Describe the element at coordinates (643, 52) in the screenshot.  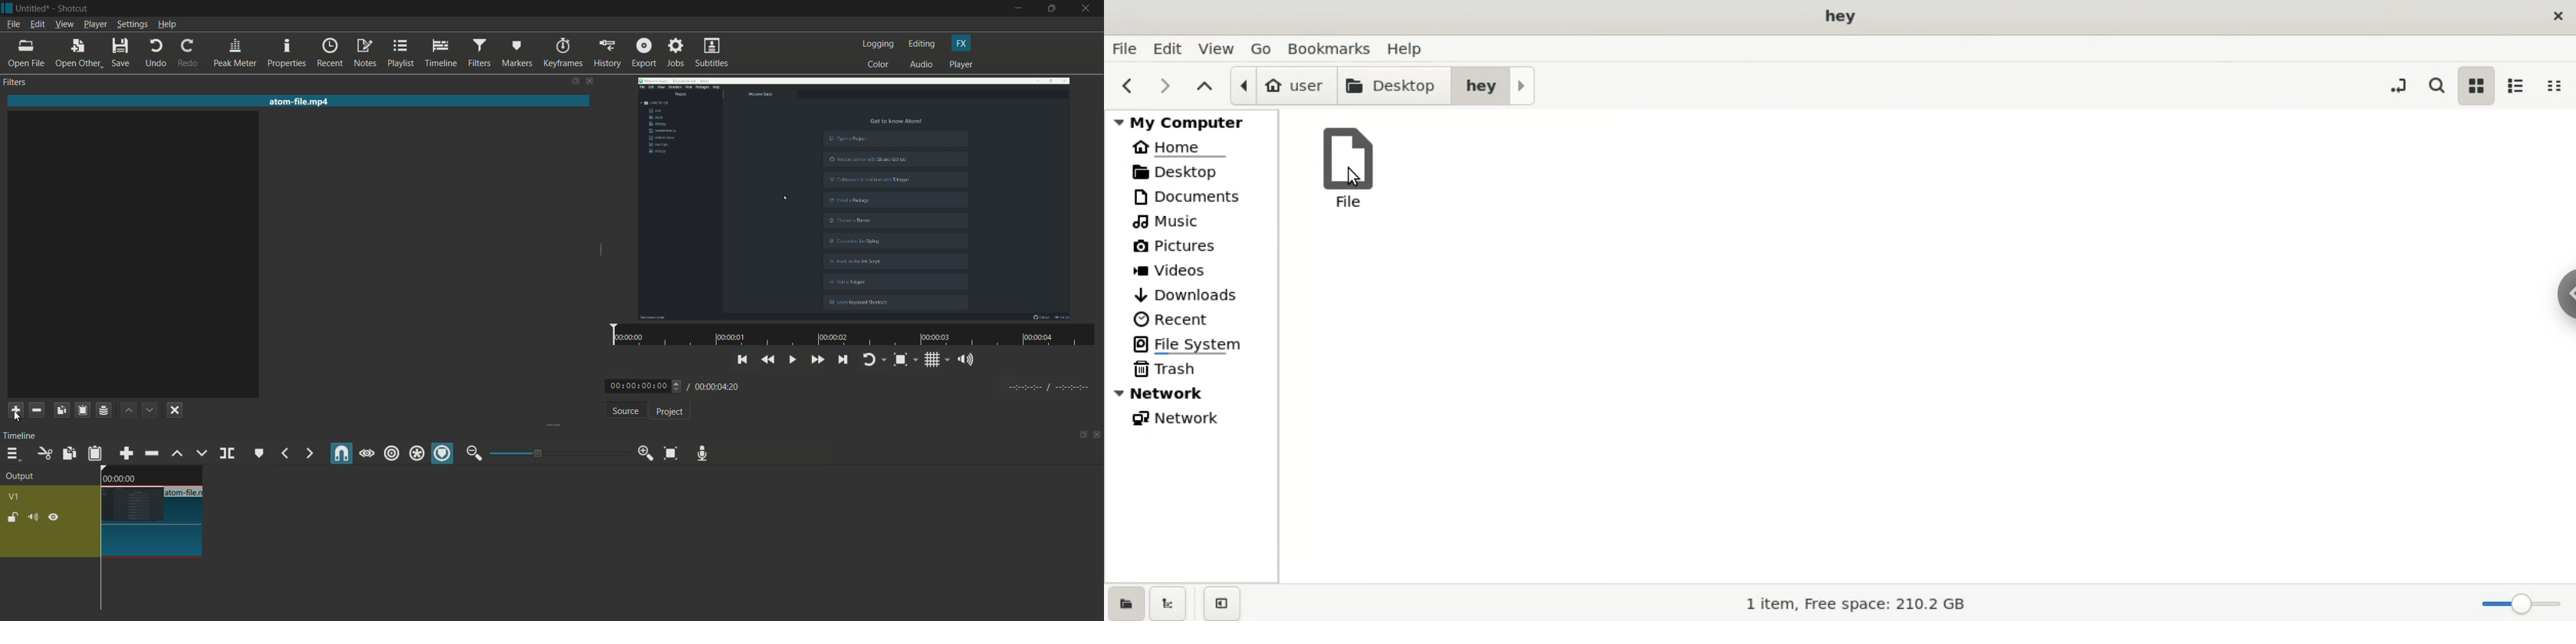
I see `export` at that location.